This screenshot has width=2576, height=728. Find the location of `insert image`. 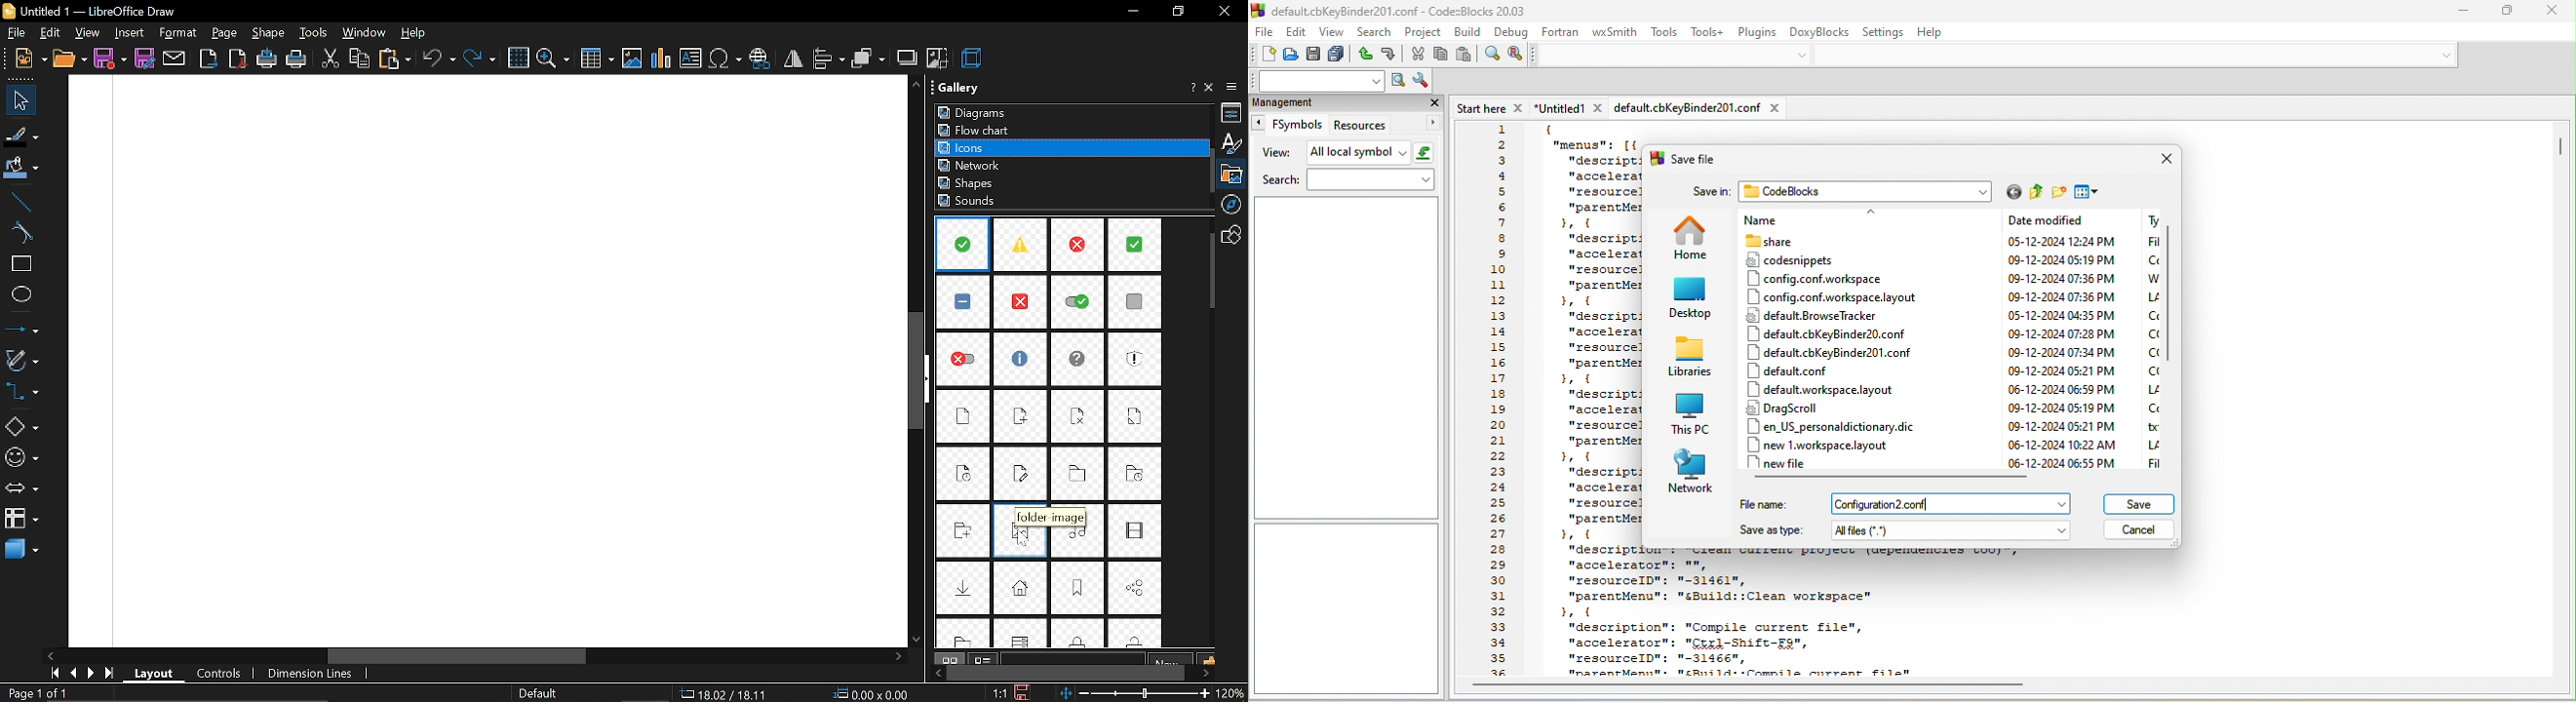

insert image is located at coordinates (632, 59).